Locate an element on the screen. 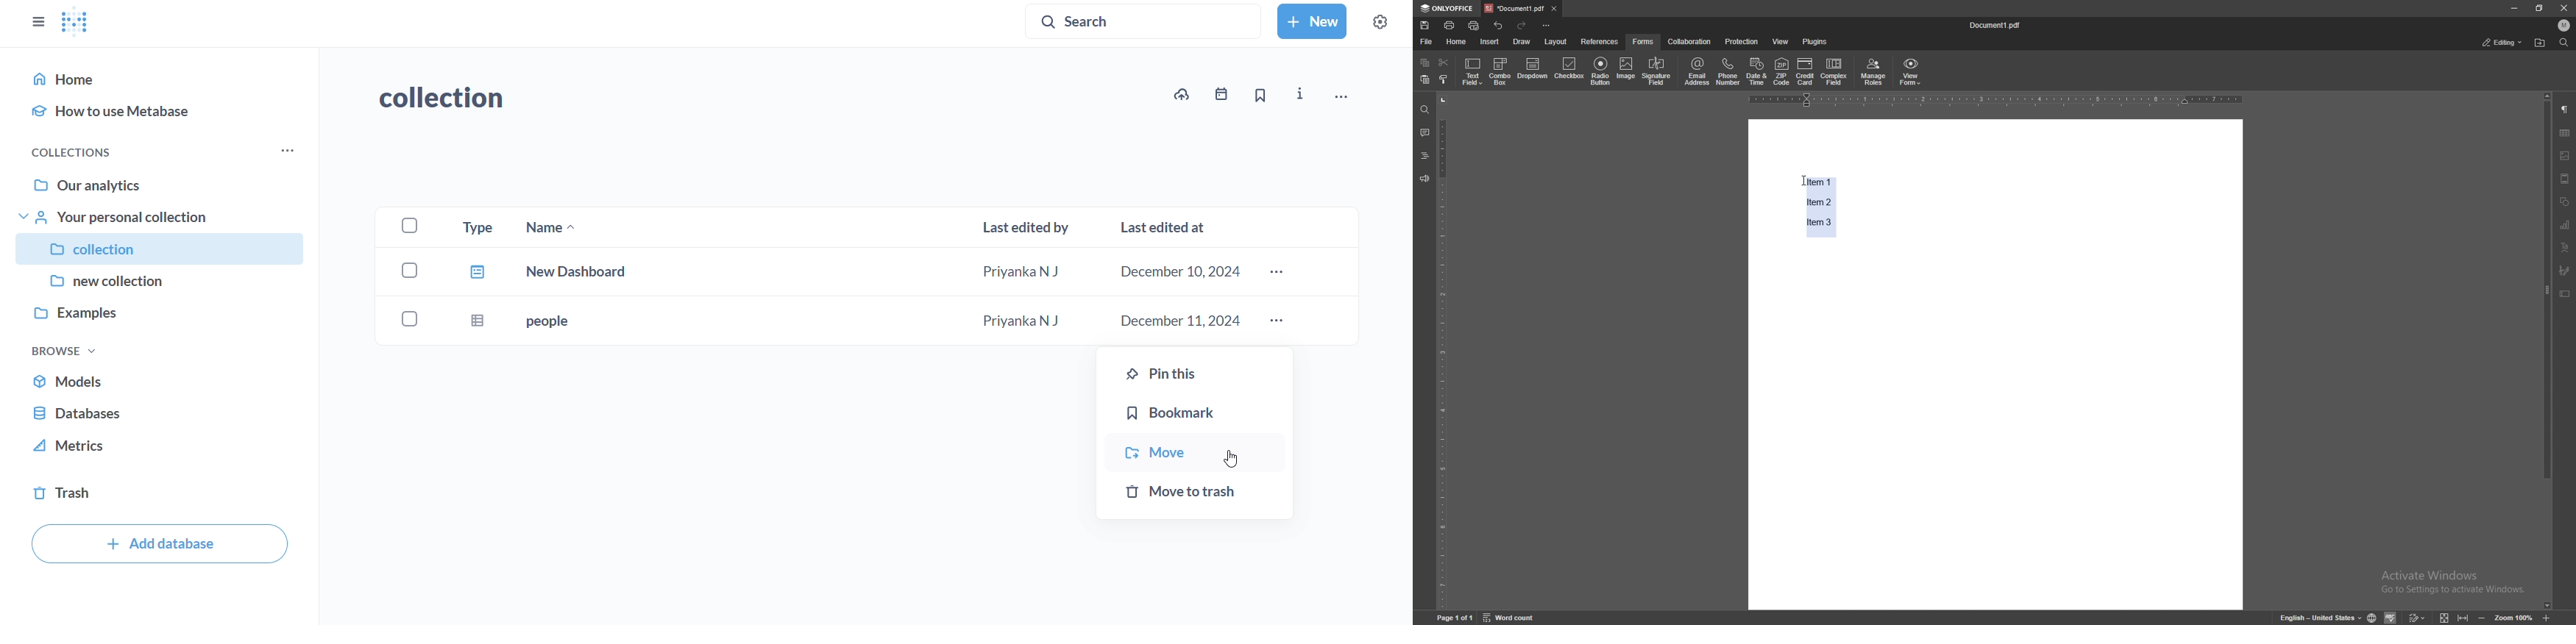 The height and width of the screenshot is (644, 2576). scroll bar is located at coordinates (2547, 351).